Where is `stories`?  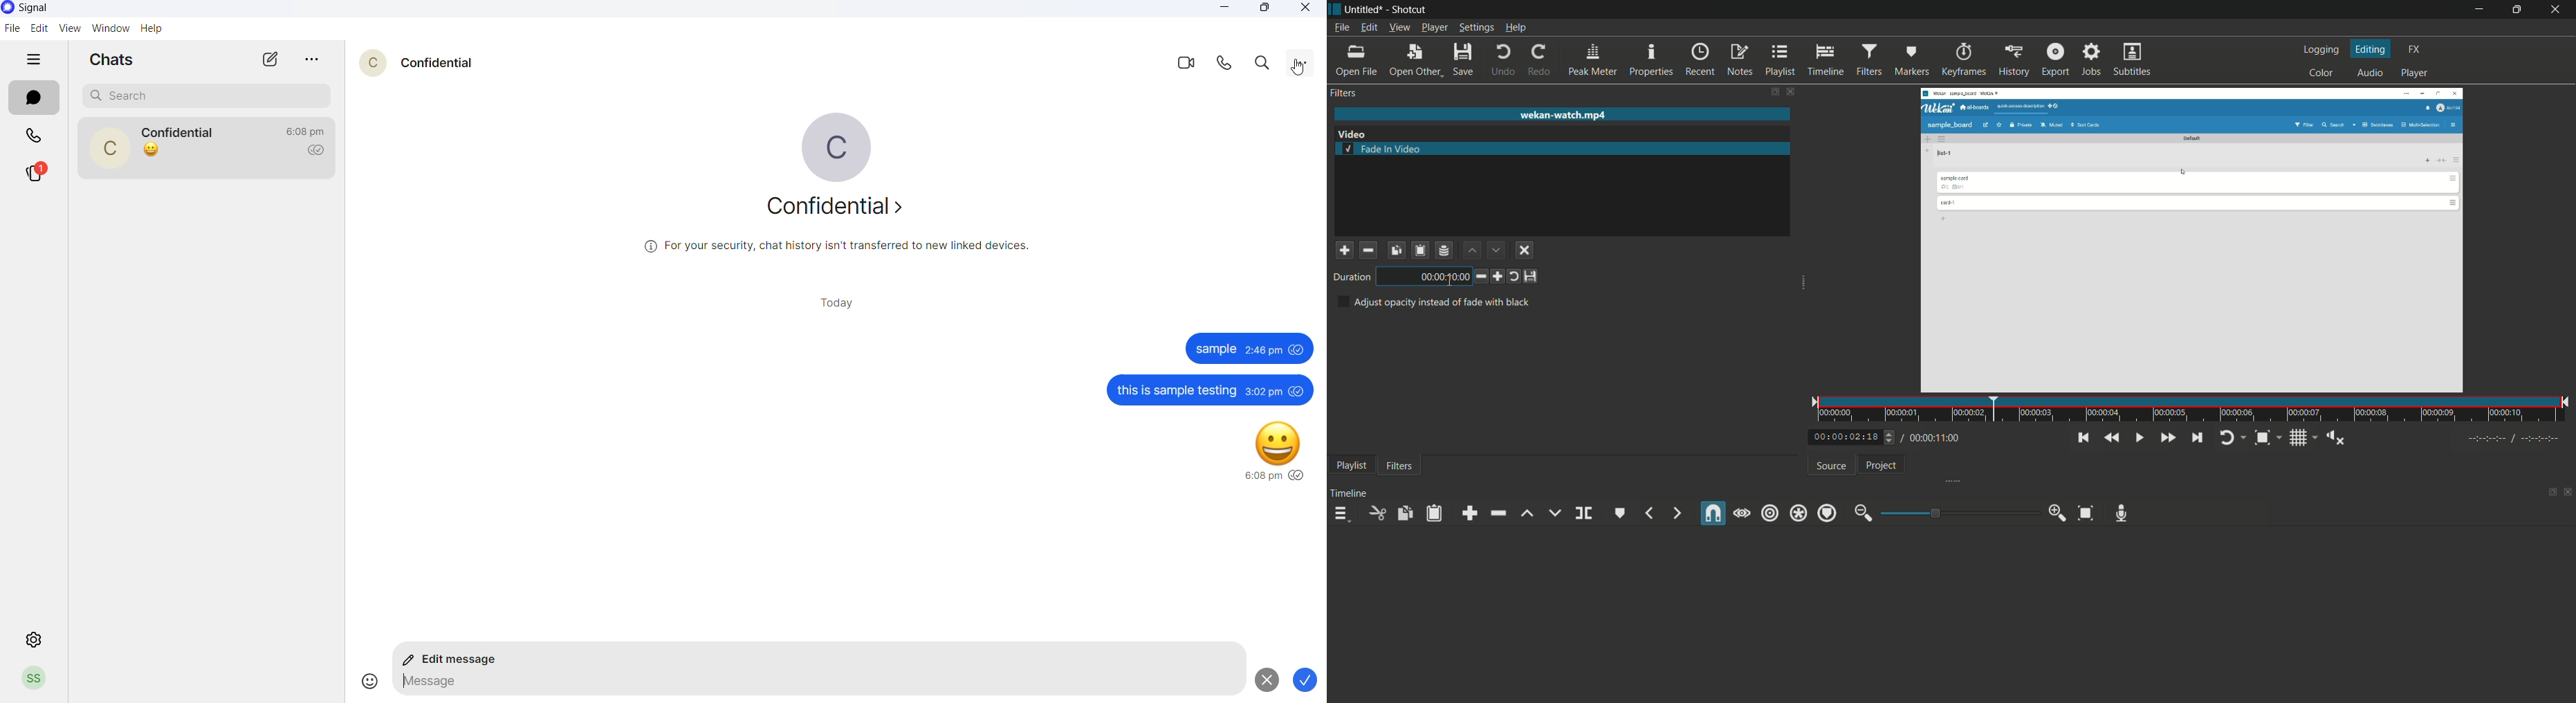 stories is located at coordinates (36, 171).